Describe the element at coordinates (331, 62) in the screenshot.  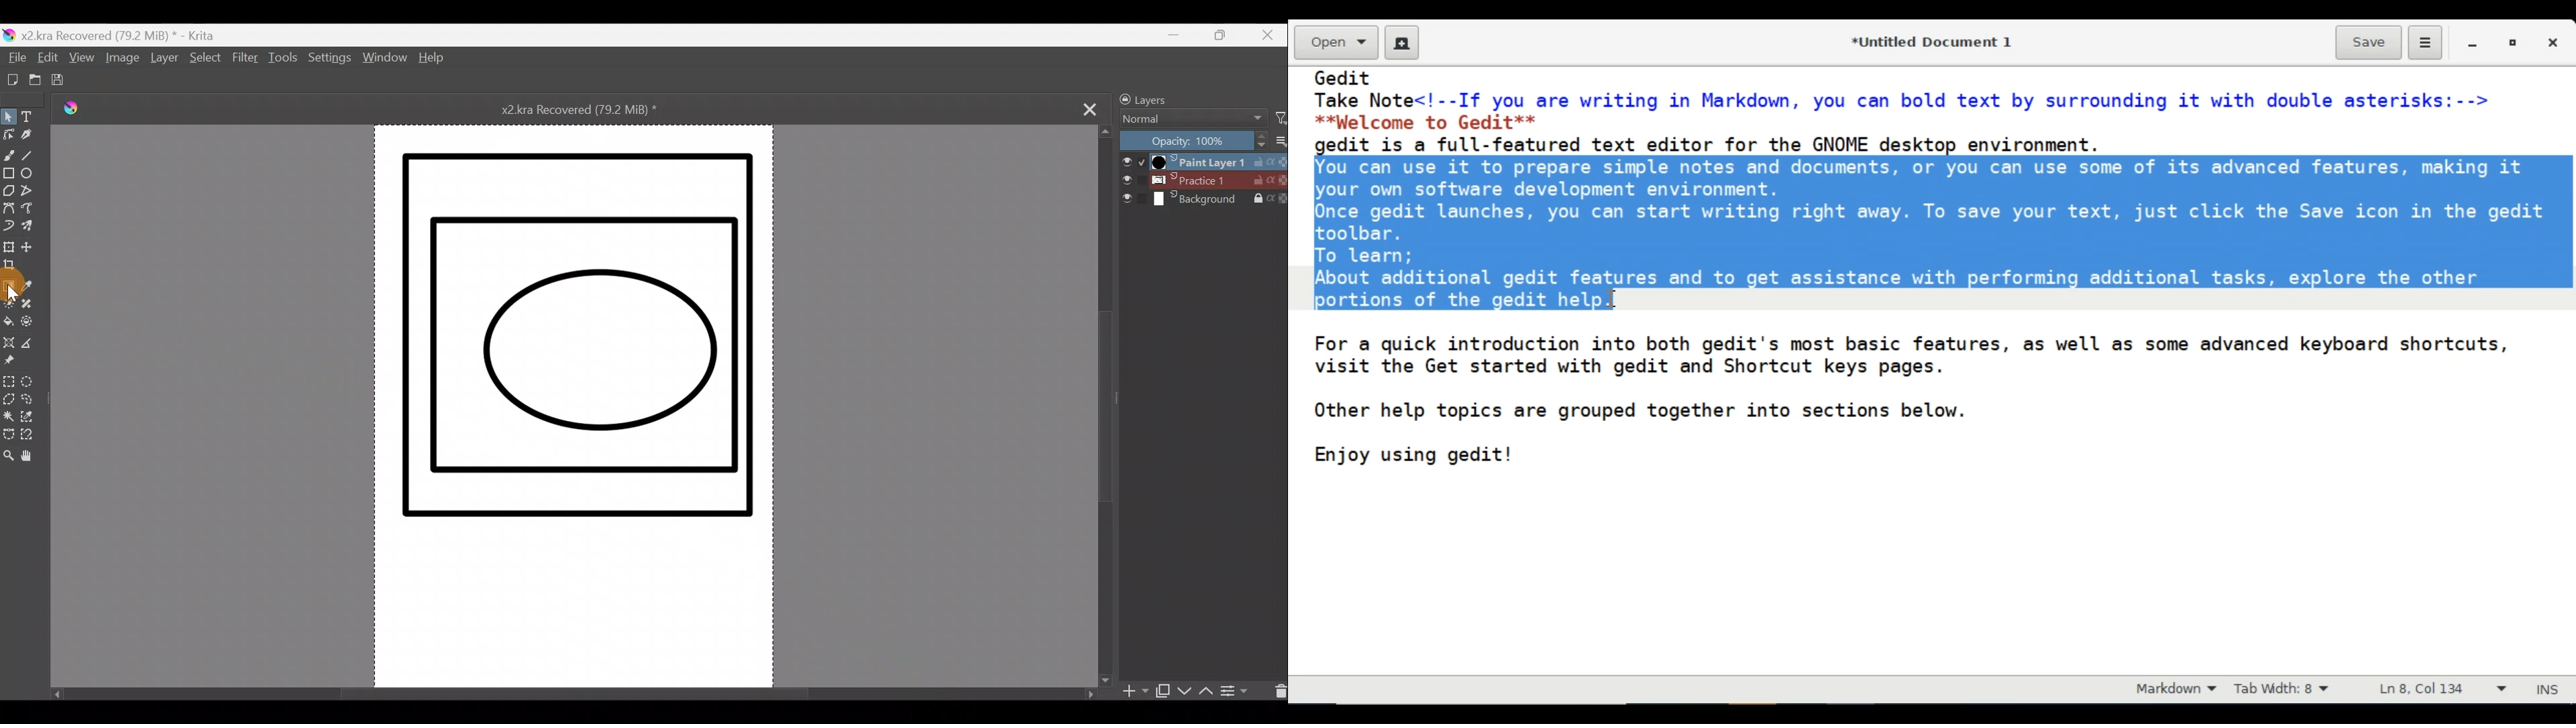
I see `Settings` at that location.